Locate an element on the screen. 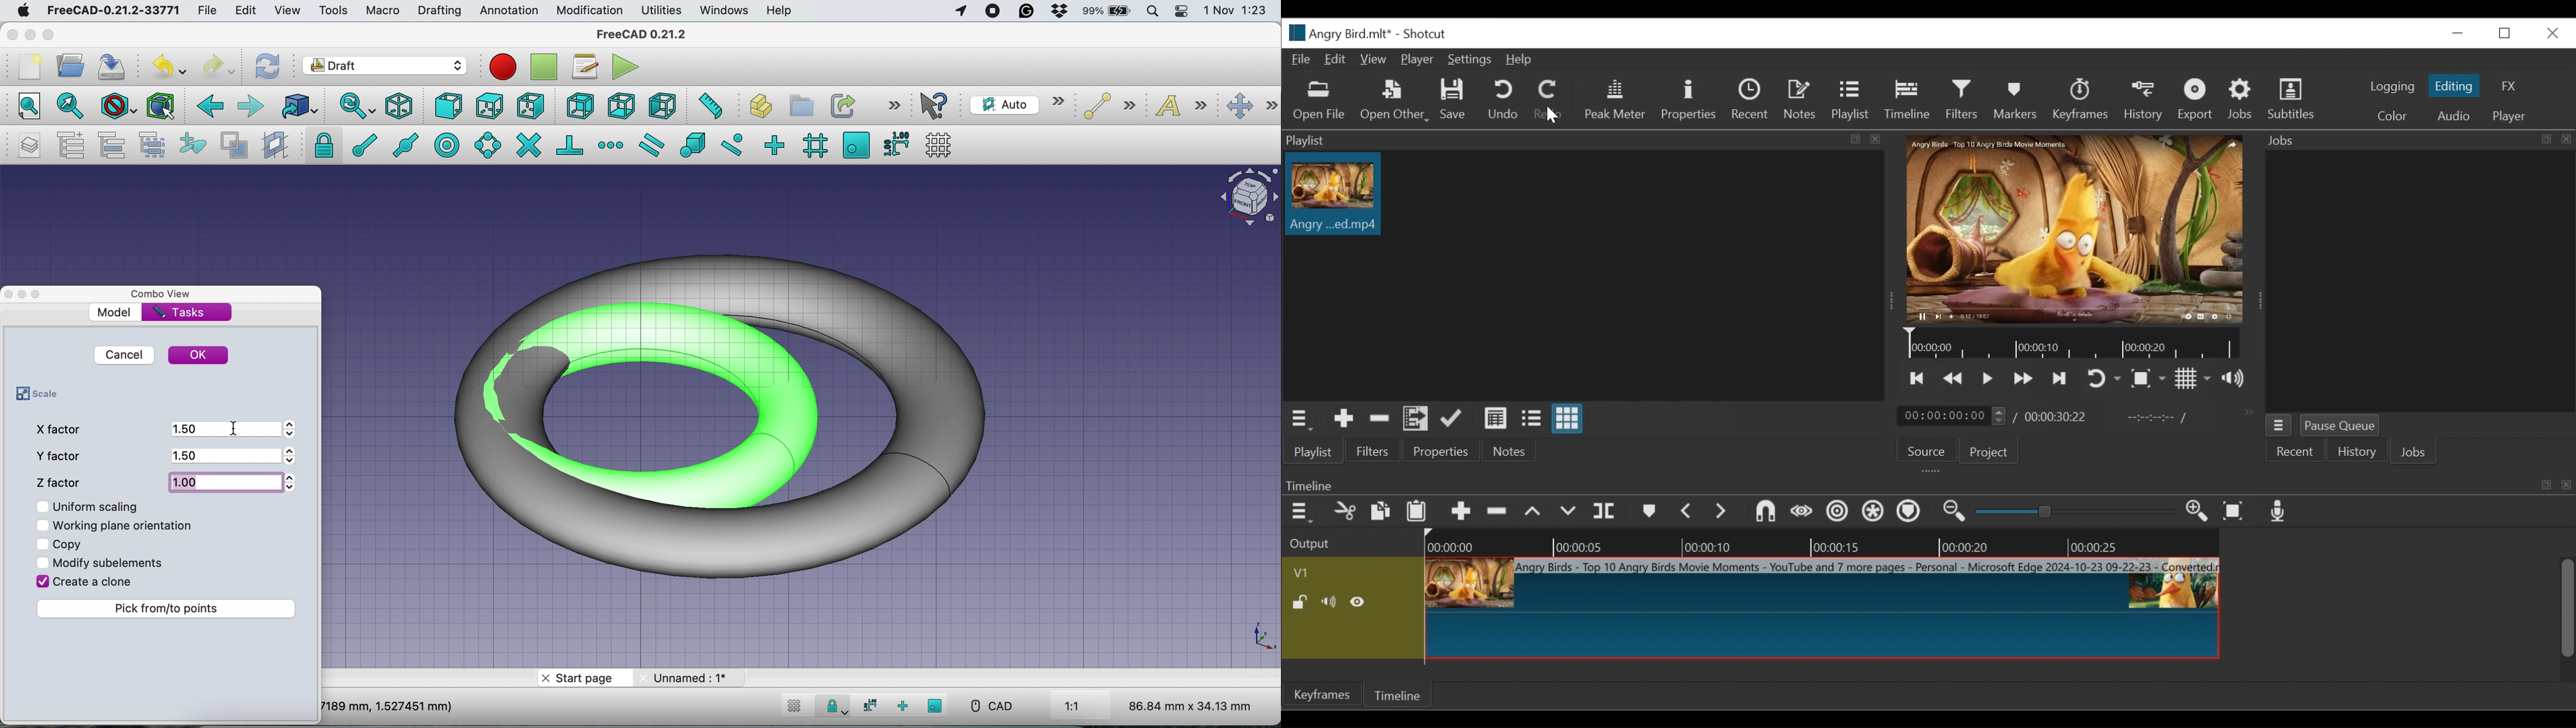 Image resolution: width=2576 pixels, height=728 pixels. right is located at coordinates (530, 108).